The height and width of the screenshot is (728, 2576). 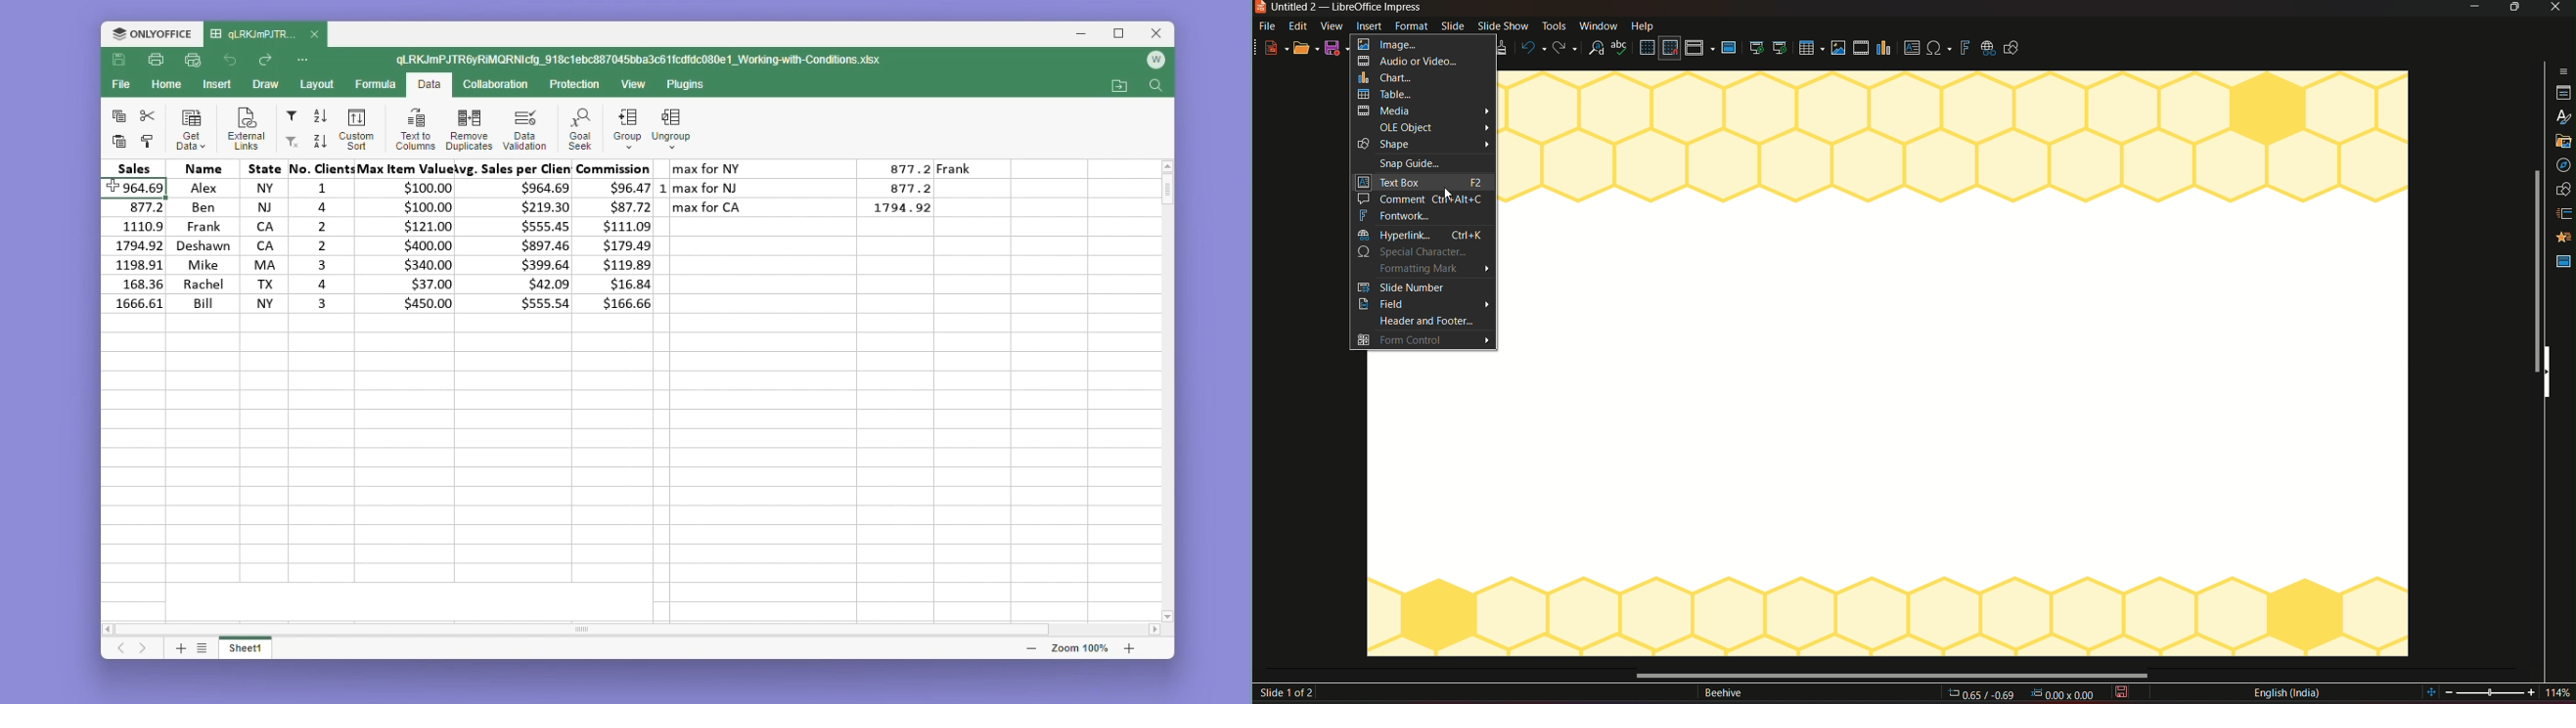 I want to click on spelling, so click(x=1620, y=49).